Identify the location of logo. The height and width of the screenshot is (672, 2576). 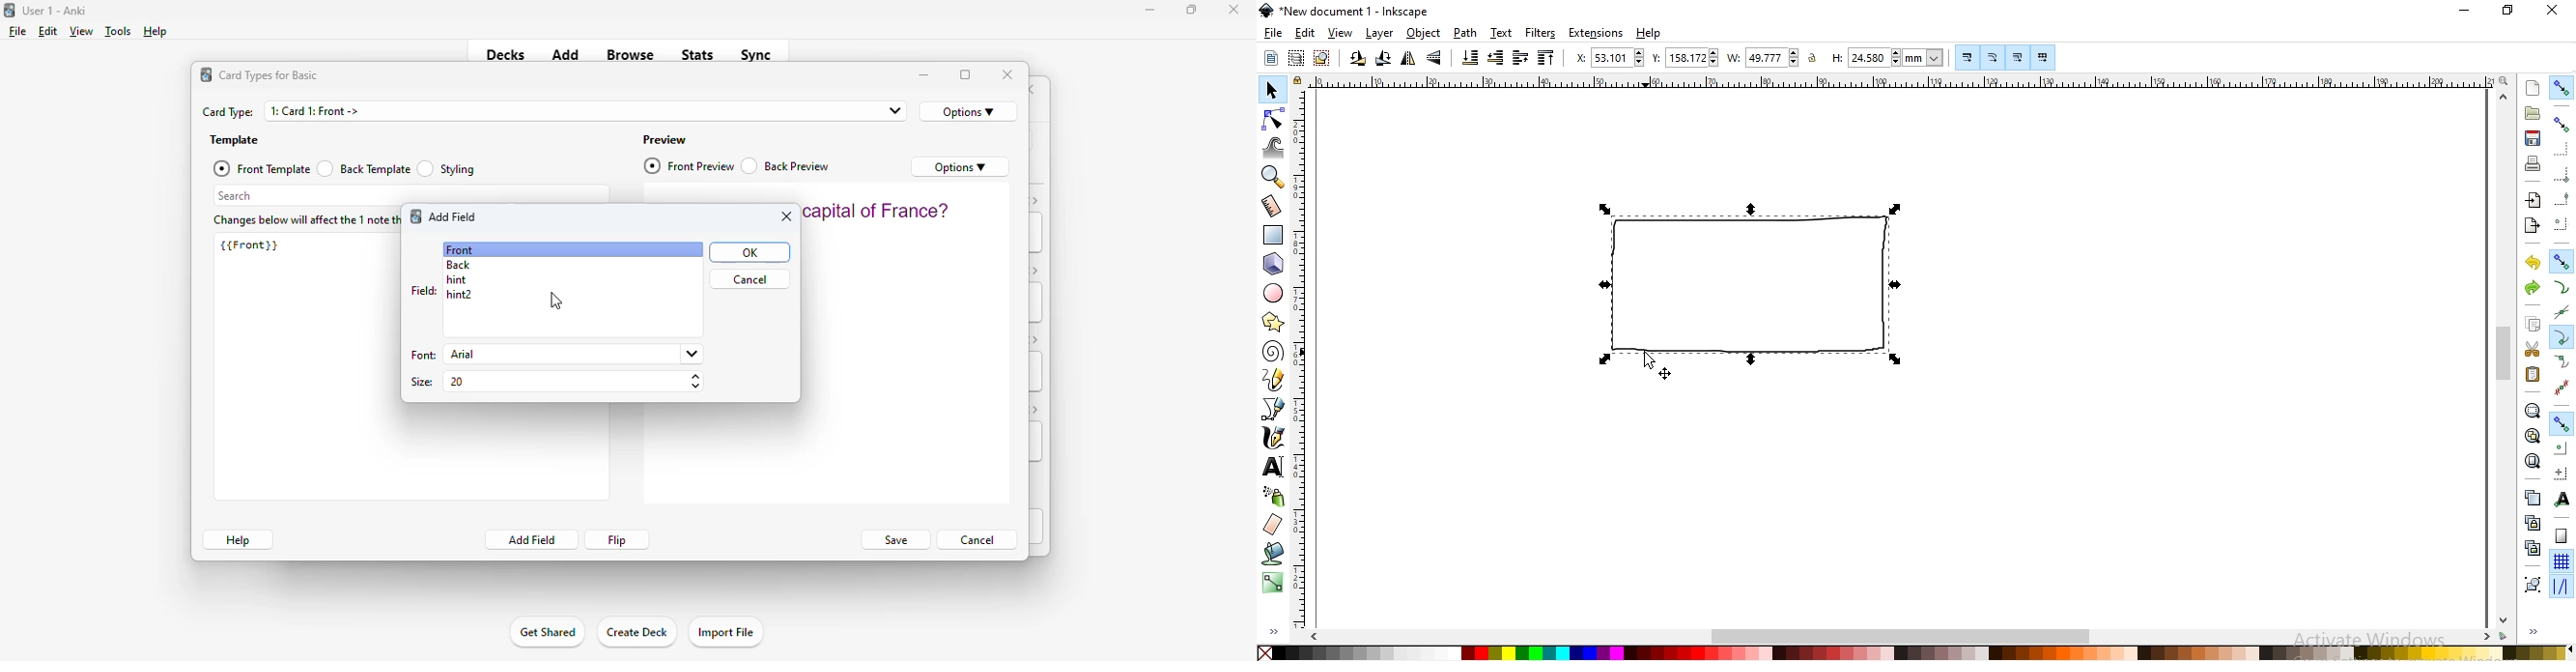
(206, 75).